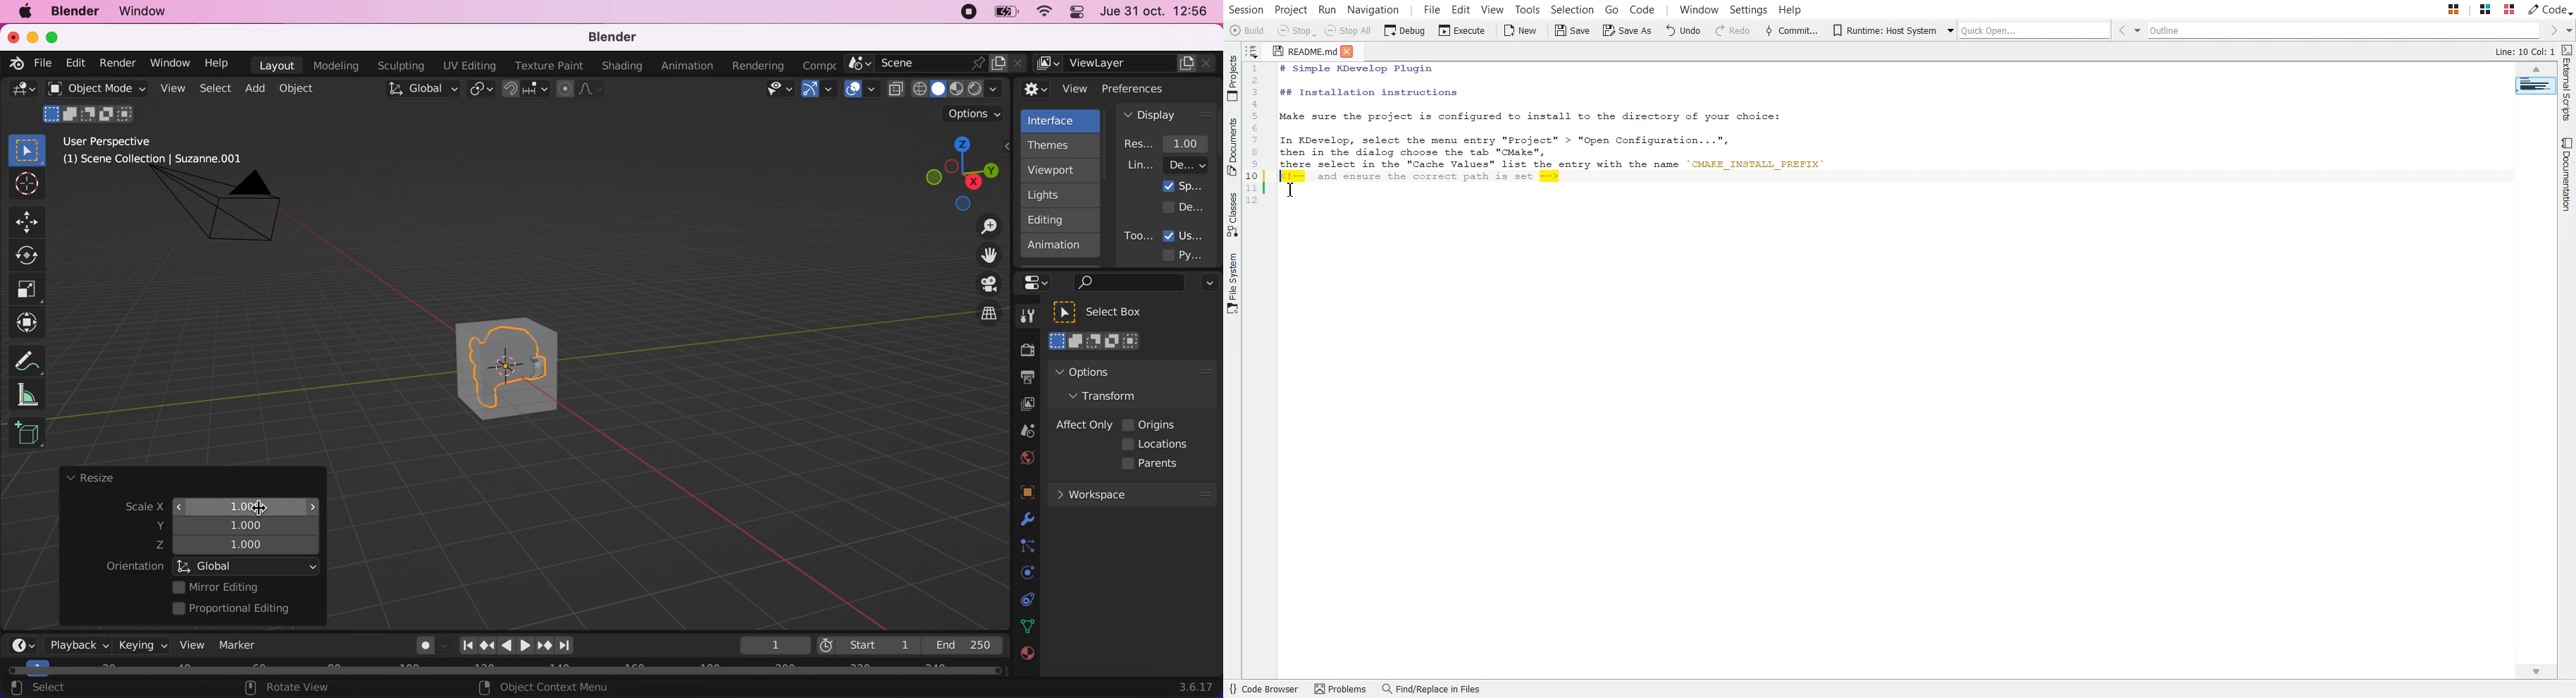 Image resolution: width=2576 pixels, height=700 pixels. What do you see at coordinates (487, 645) in the screenshot?
I see `jump to keyframe` at bounding box center [487, 645].